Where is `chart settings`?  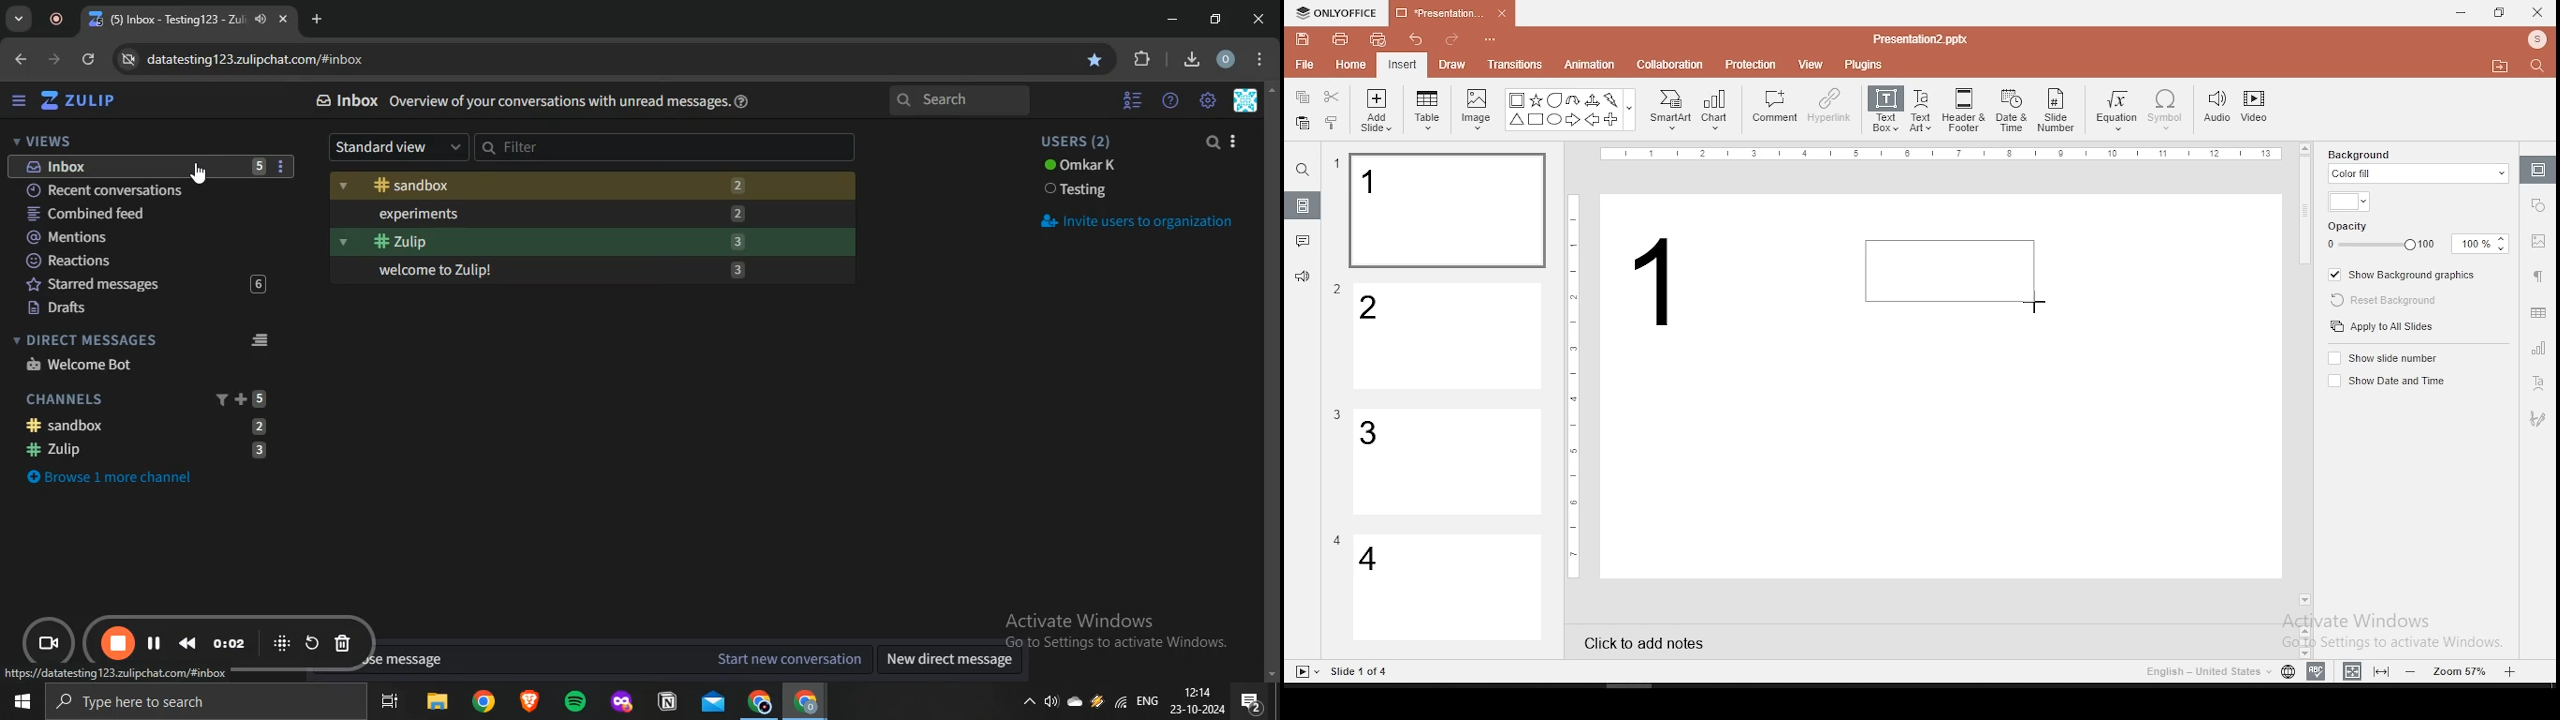 chart settings is located at coordinates (2537, 348).